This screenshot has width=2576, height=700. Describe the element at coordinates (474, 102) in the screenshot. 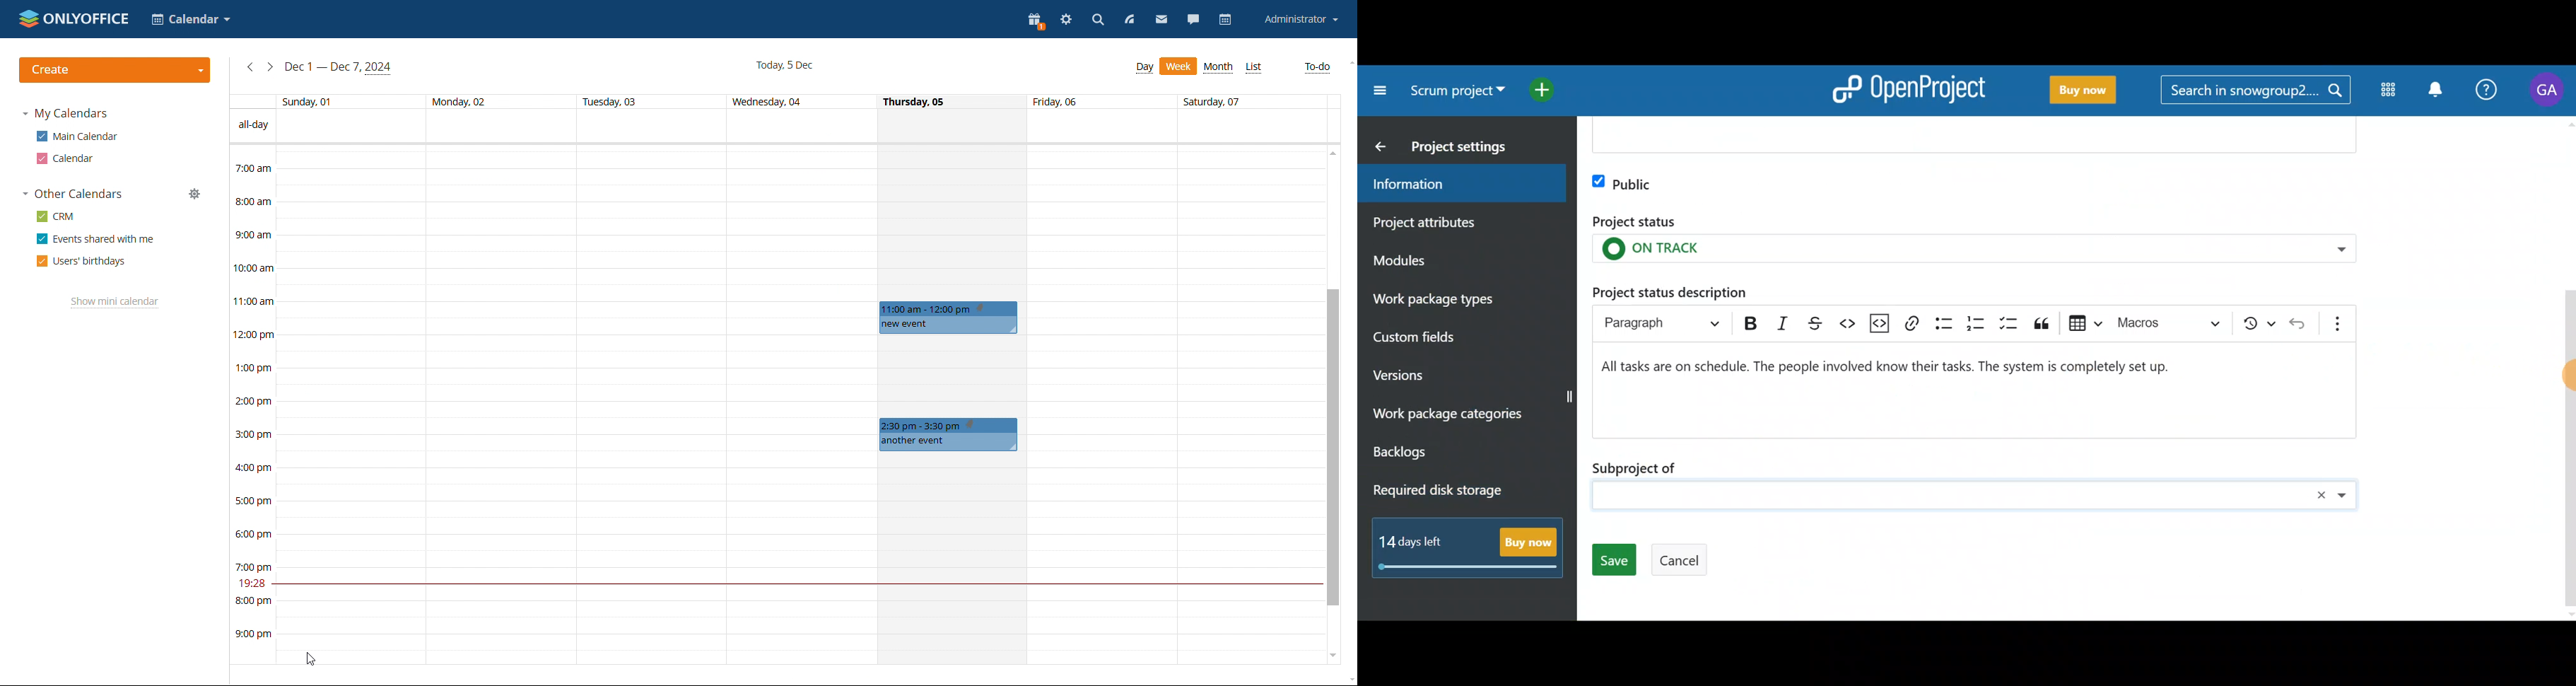

I see `Monday, 02` at that location.